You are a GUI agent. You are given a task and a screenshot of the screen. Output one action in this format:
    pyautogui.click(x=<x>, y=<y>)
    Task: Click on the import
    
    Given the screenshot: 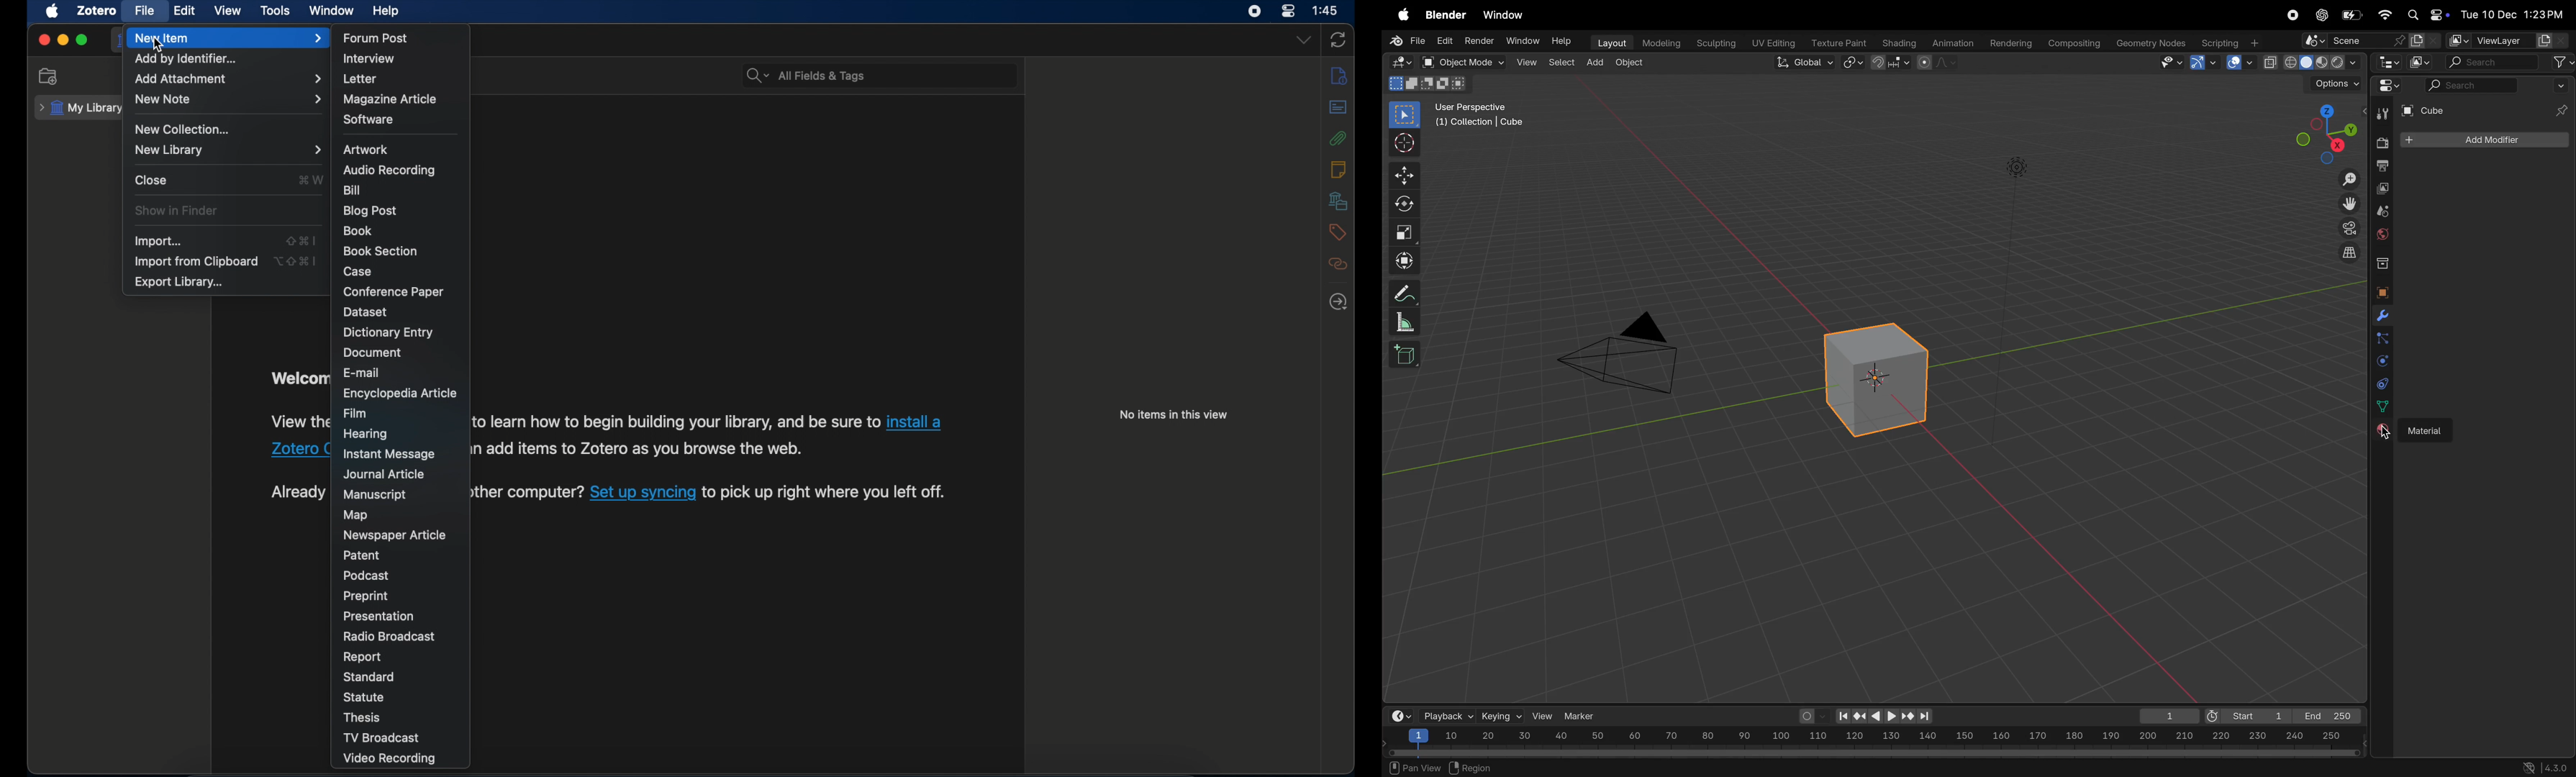 What is the action you would take?
    pyautogui.click(x=159, y=241)
    